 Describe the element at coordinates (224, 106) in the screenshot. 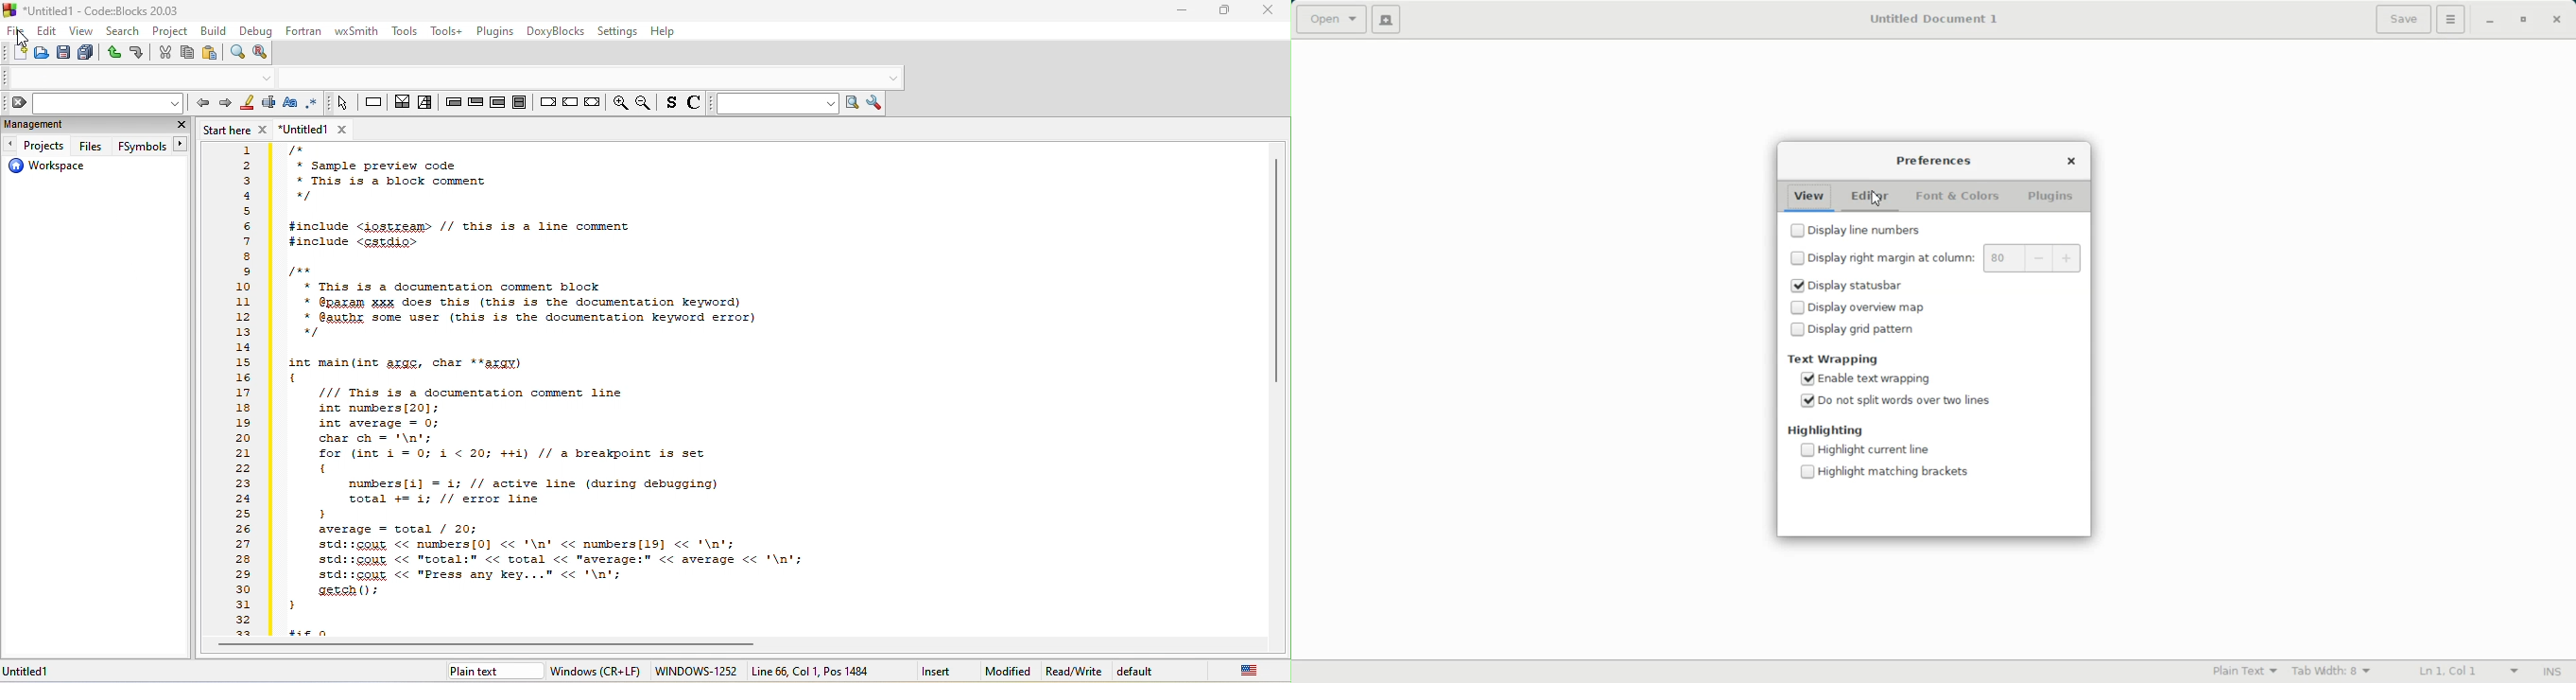

I see `next` at that location.